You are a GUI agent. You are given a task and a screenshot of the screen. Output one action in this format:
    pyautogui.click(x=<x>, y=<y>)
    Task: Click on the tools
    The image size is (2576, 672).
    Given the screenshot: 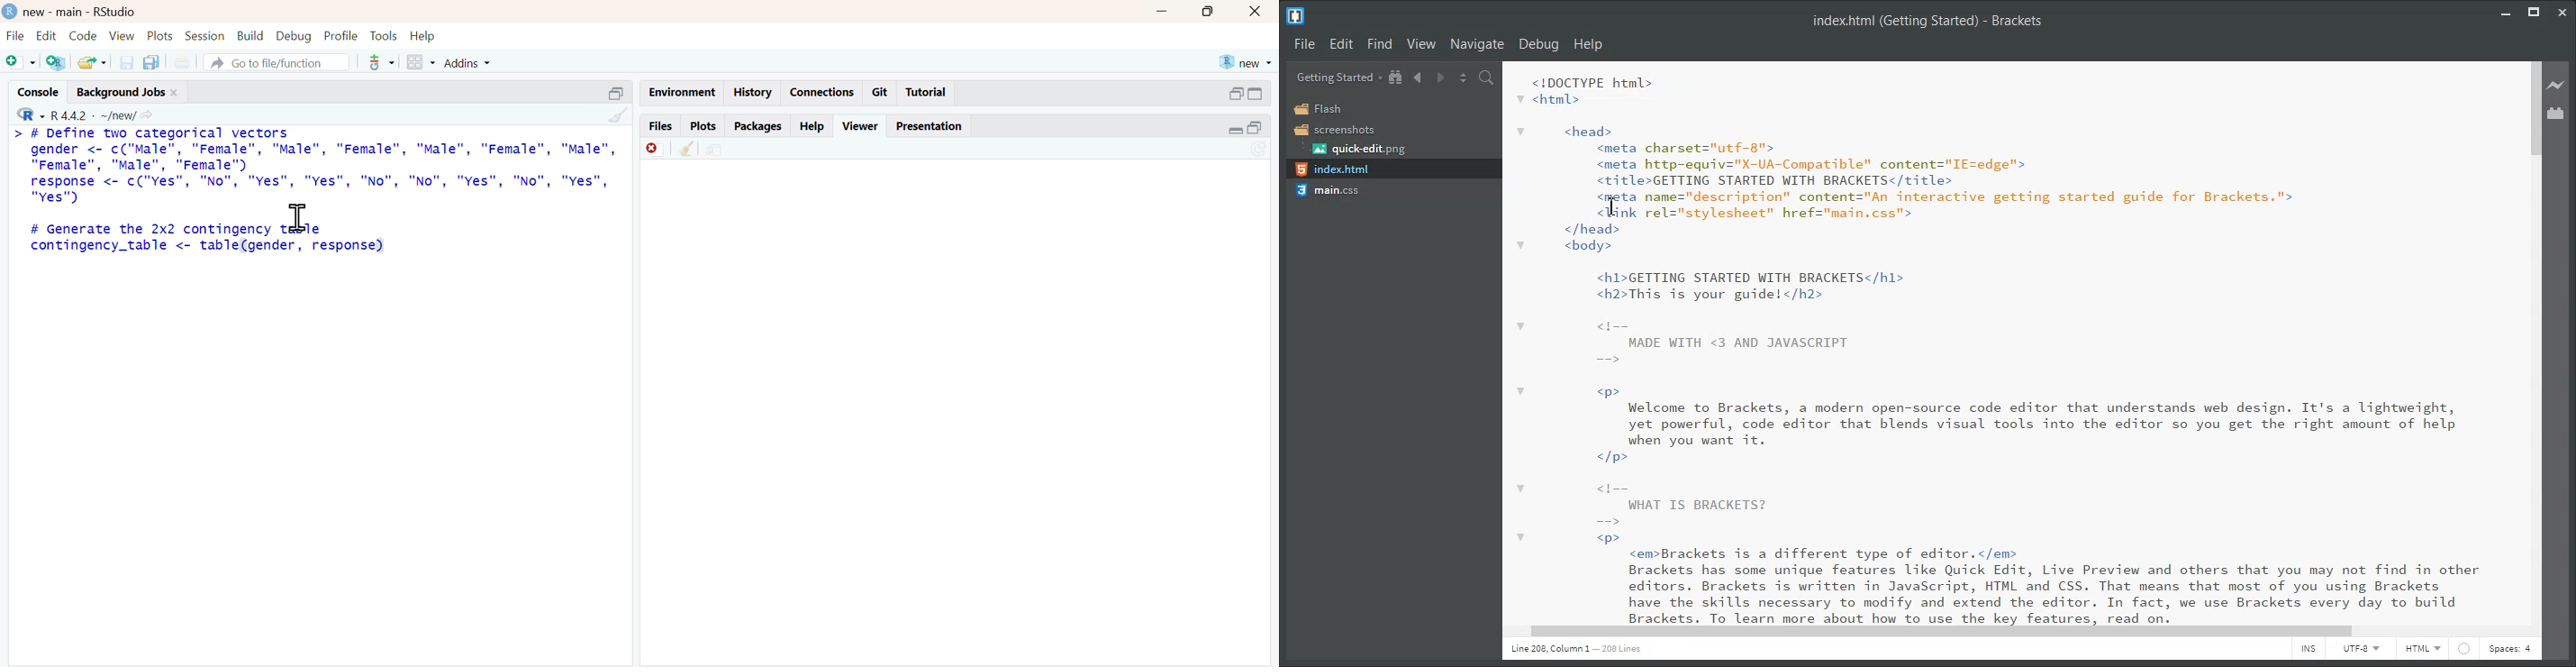 What is the action you would take?
    pyautogui.click(x=384, y=37)
    